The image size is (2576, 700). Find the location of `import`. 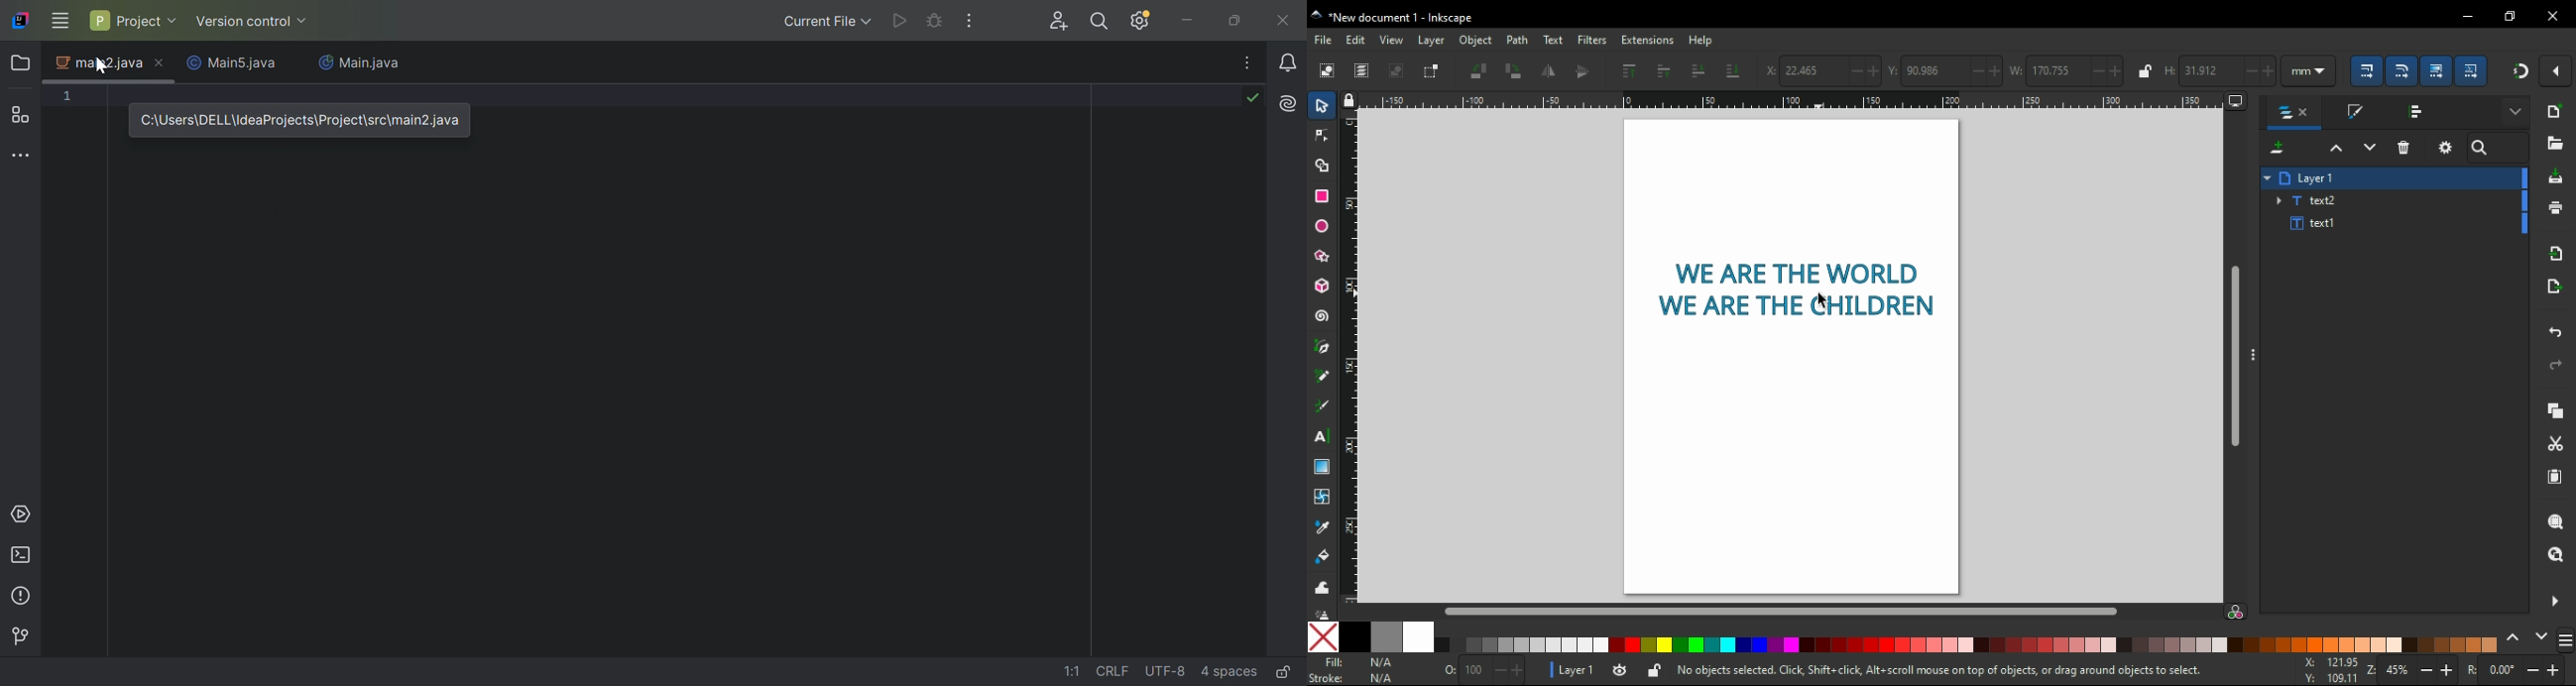

import is located at coordinates (2555, 255).